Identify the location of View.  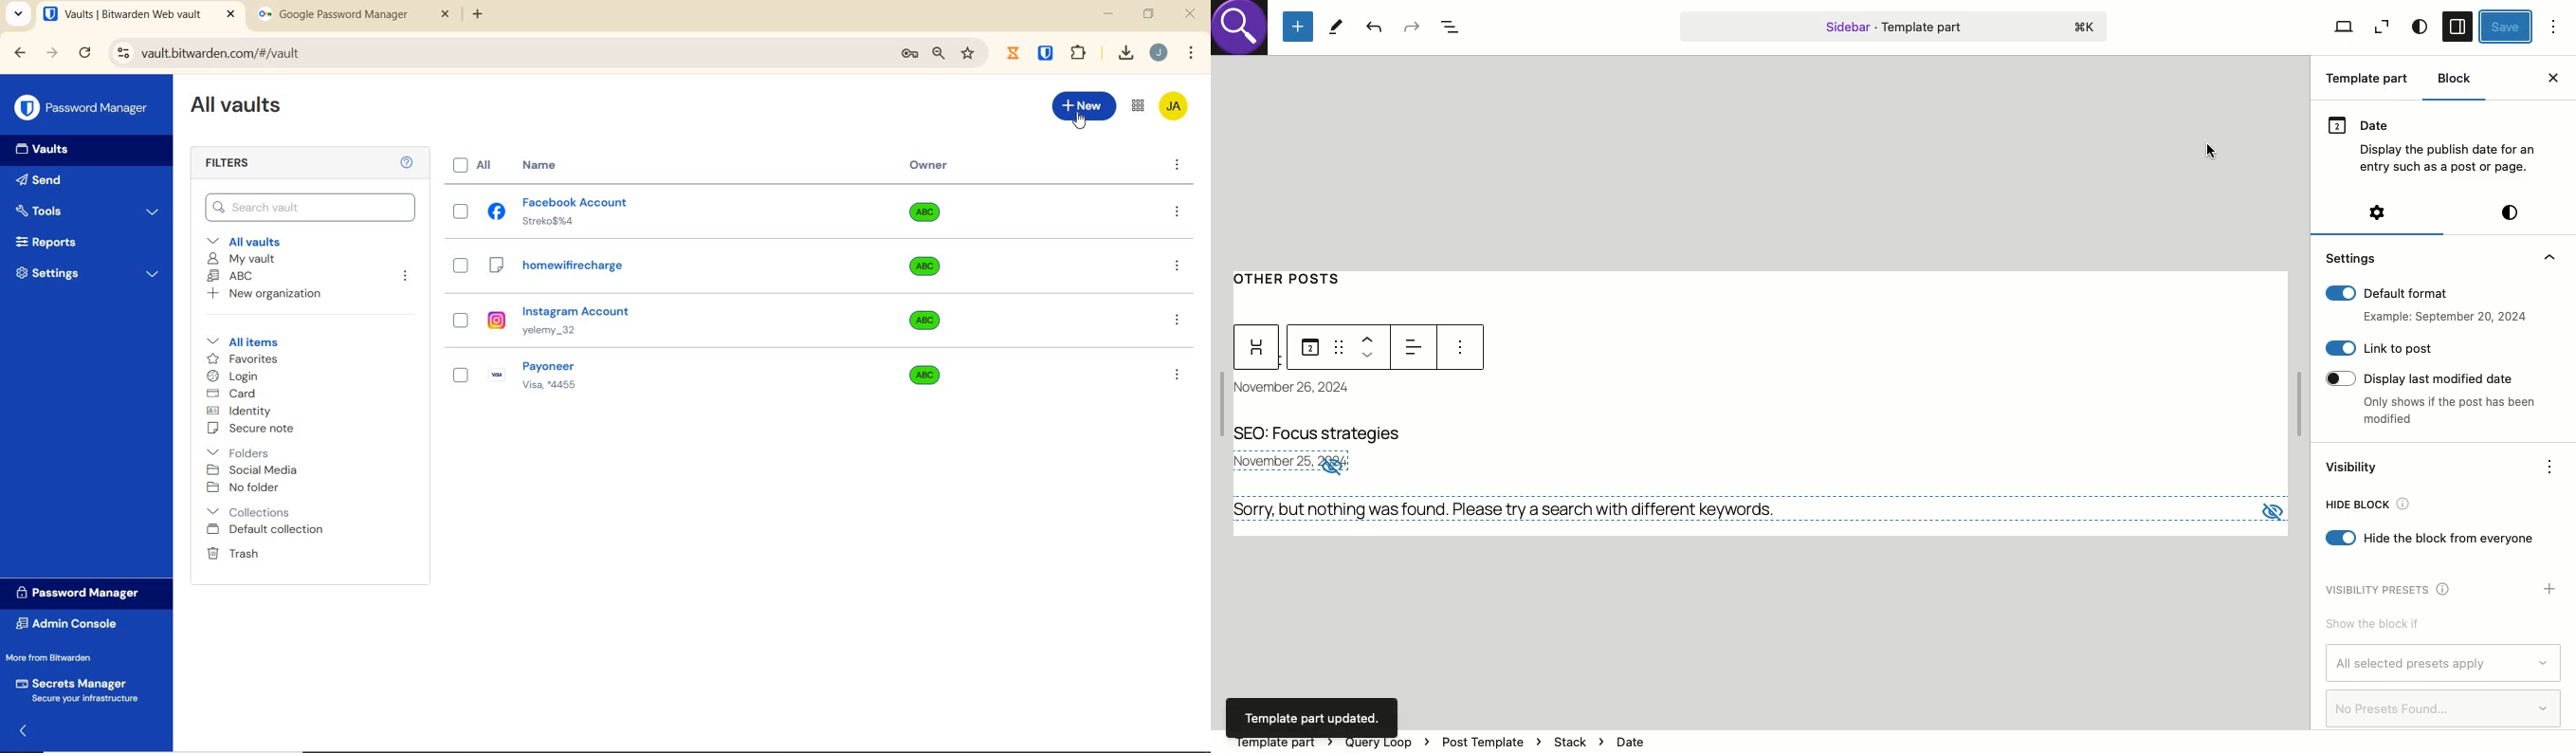
(2382, 28).